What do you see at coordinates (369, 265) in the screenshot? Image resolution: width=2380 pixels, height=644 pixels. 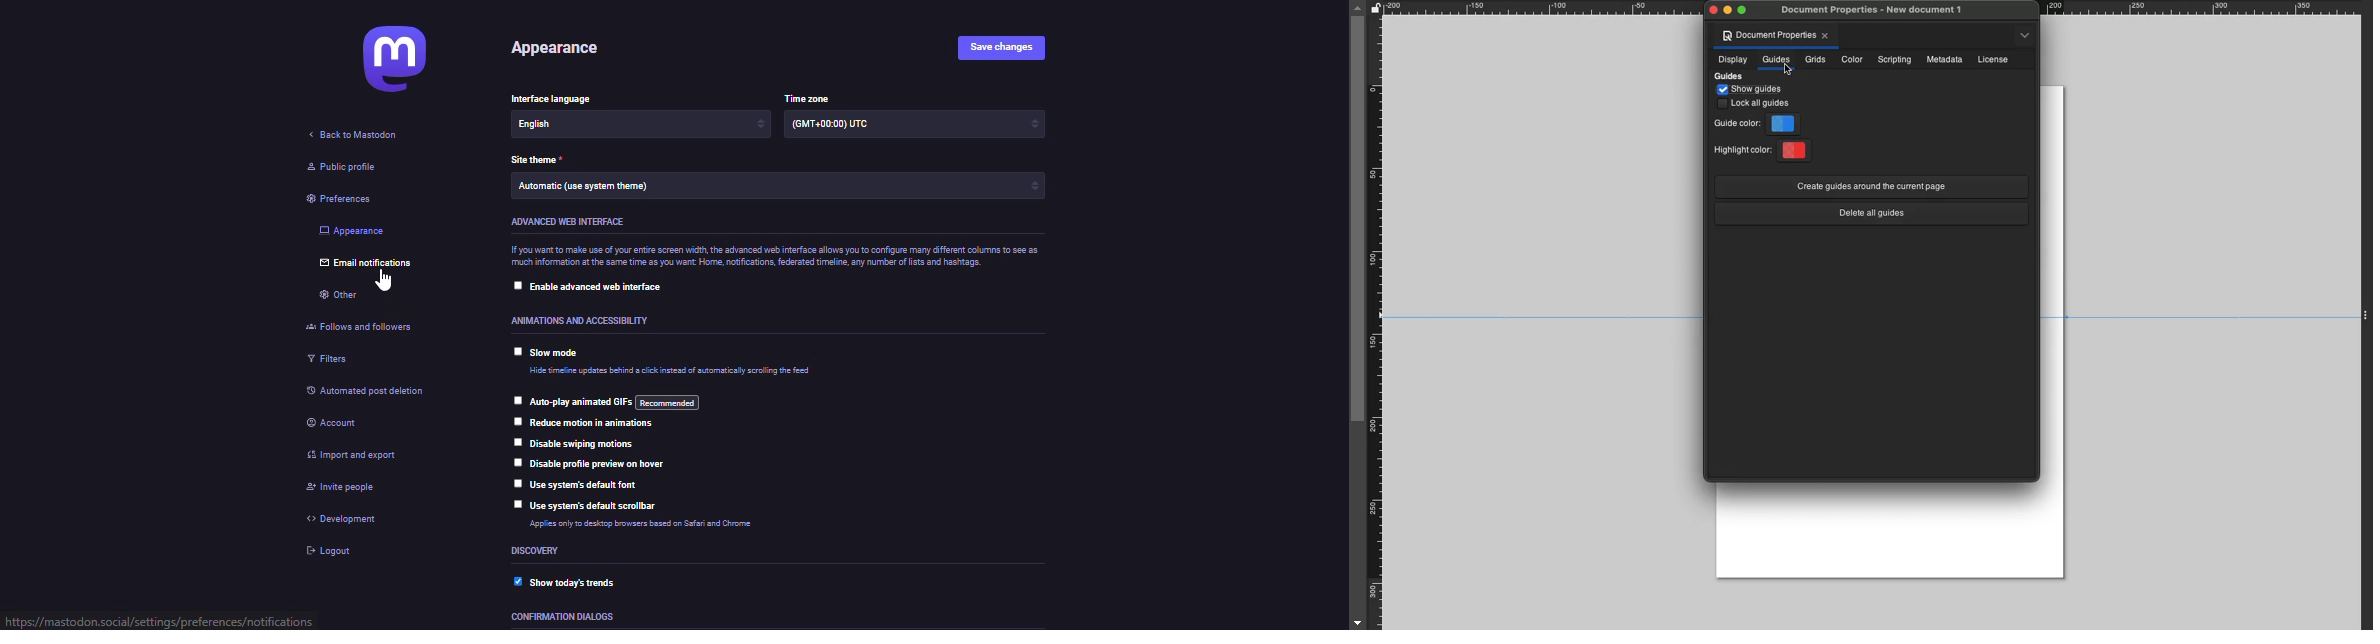 I see `email notifications` at bounding box center [369, 265].